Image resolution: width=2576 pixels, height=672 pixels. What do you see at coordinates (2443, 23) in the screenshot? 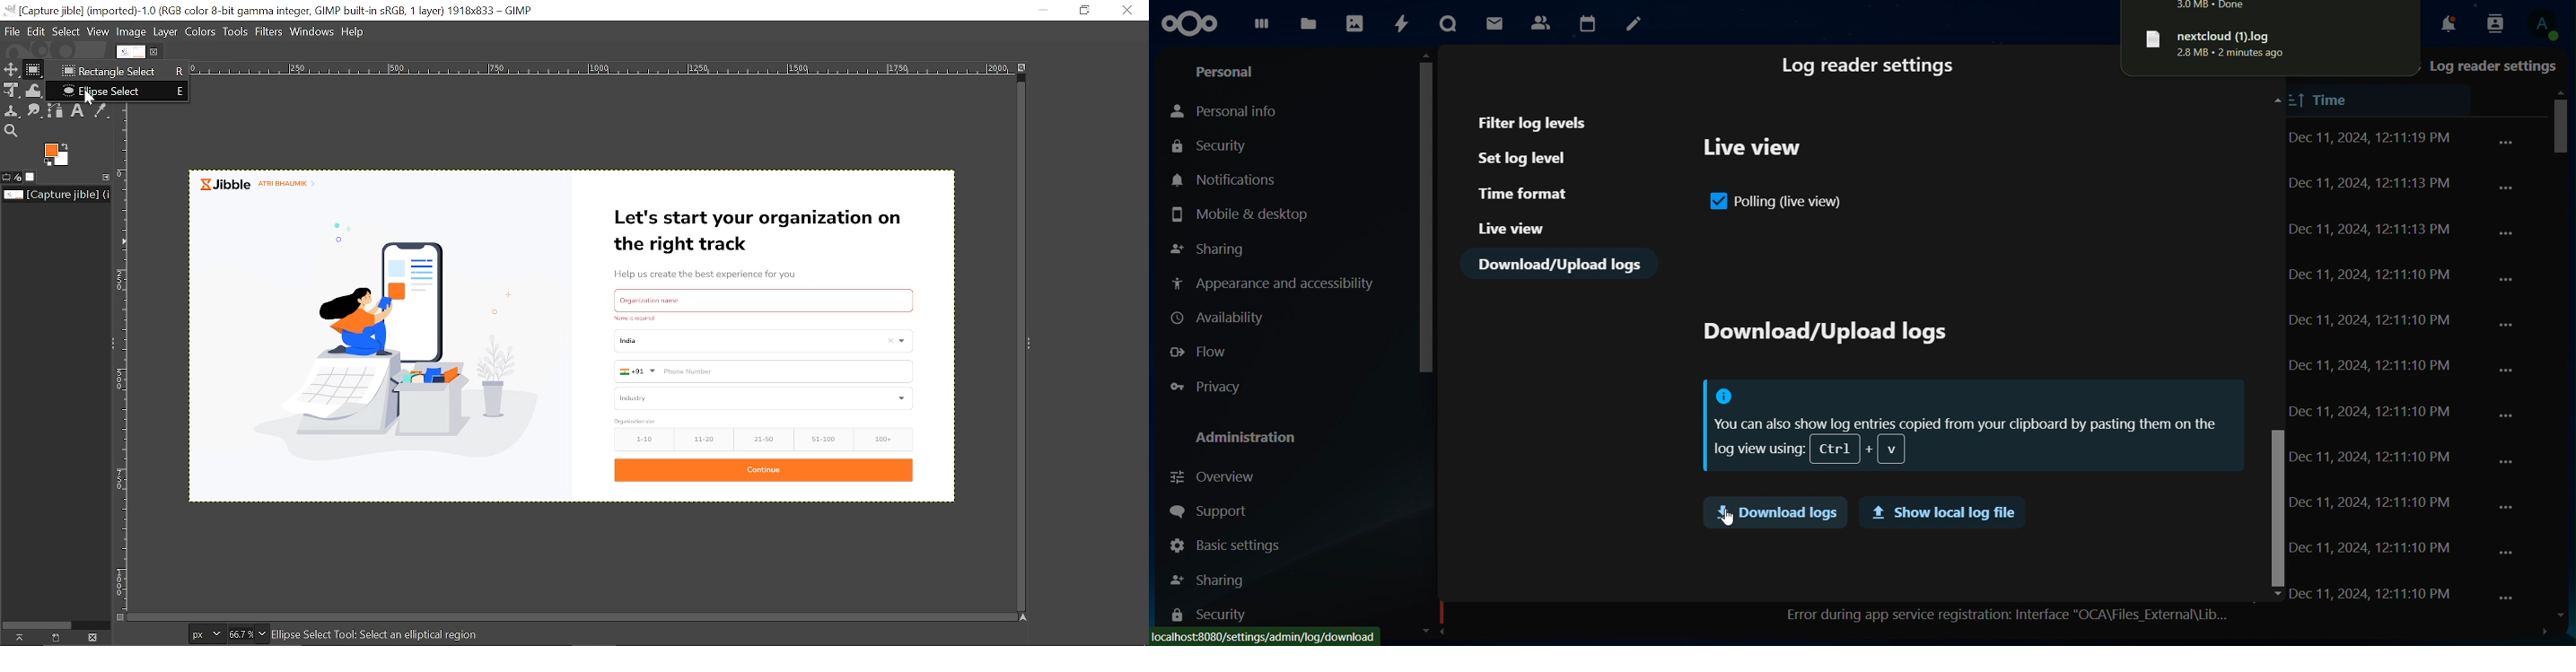
I see `notifications` at bounding box center [2443, 23].